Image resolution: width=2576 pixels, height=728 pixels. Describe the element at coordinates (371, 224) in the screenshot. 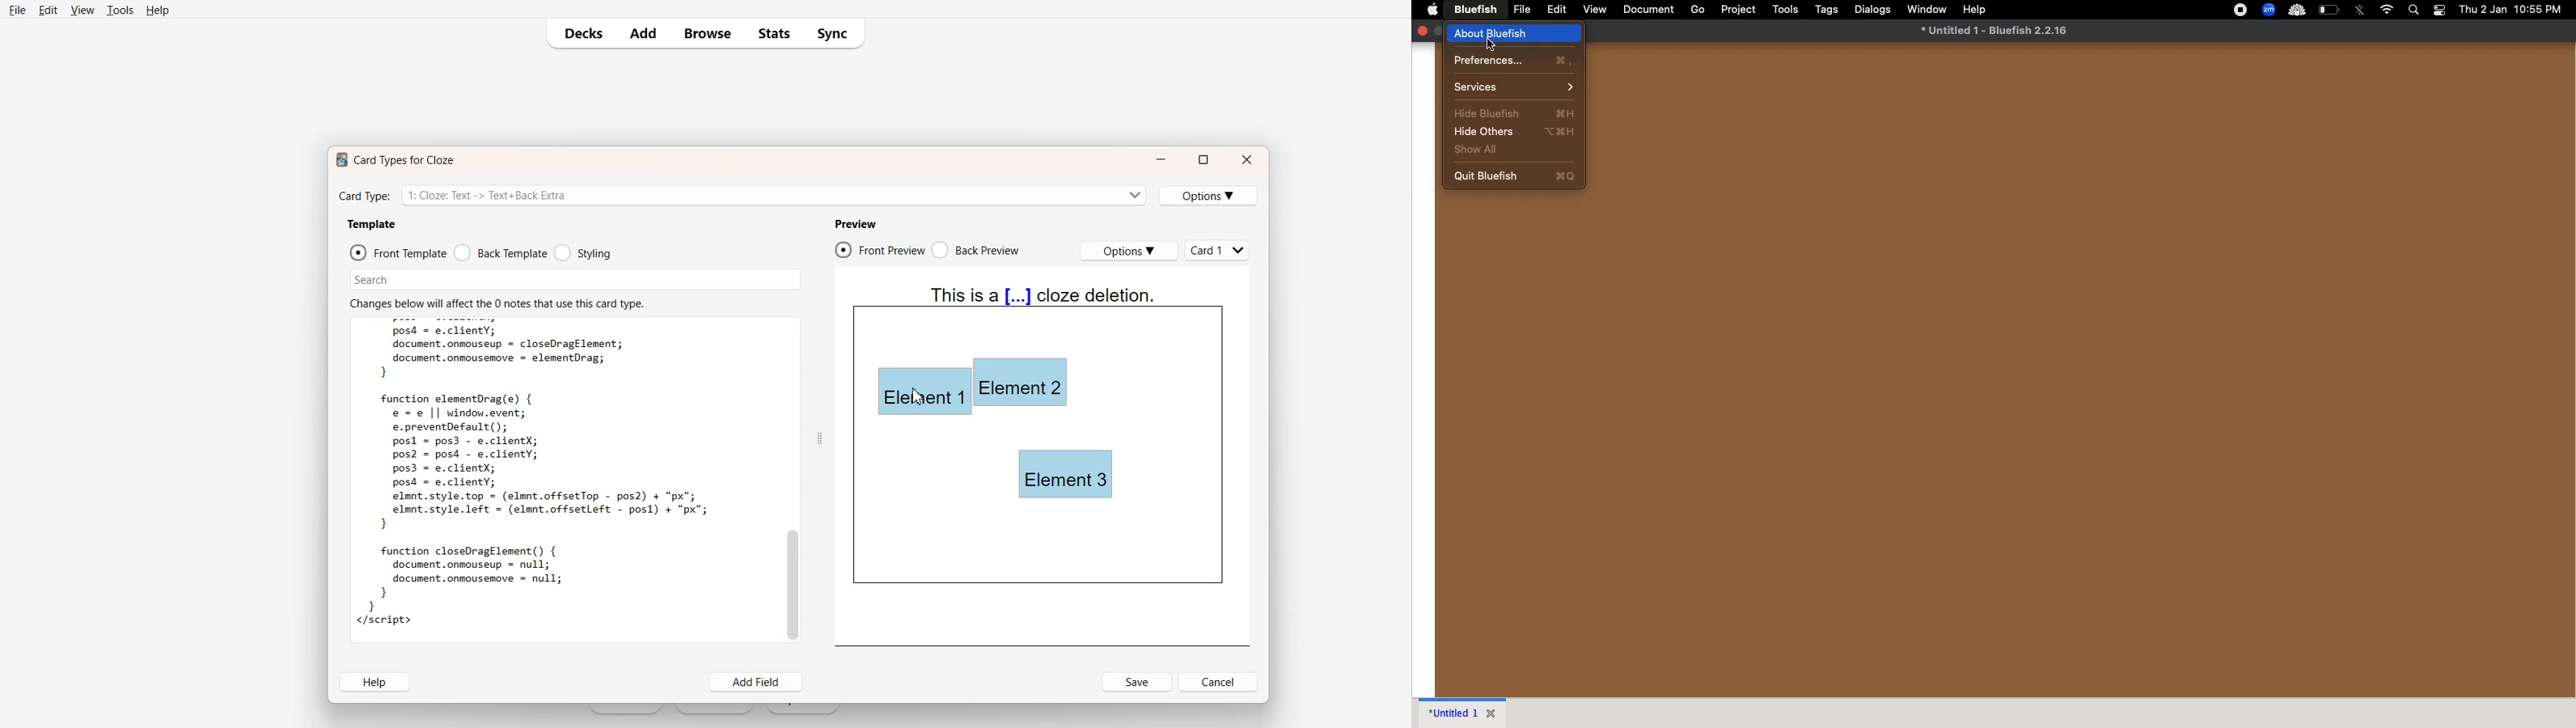

I see `Template` at that location.